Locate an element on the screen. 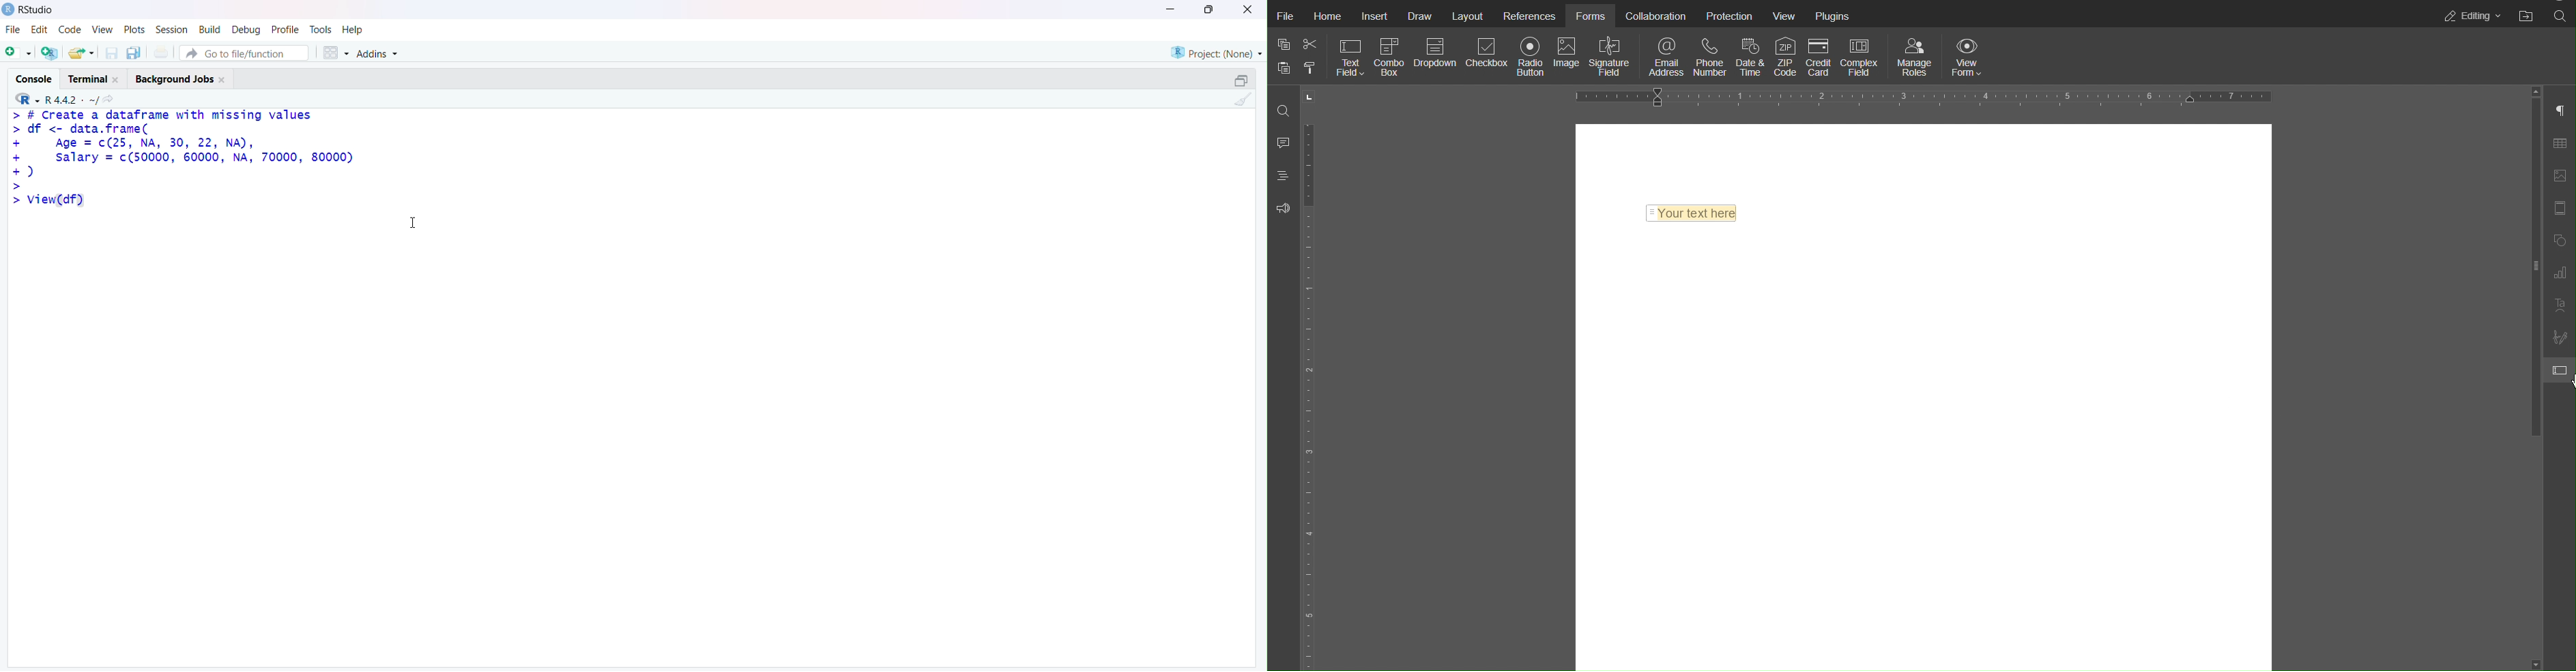 This screenshot has height=672, width=2576. ZIP Code is located at coordinates (1785, 57).